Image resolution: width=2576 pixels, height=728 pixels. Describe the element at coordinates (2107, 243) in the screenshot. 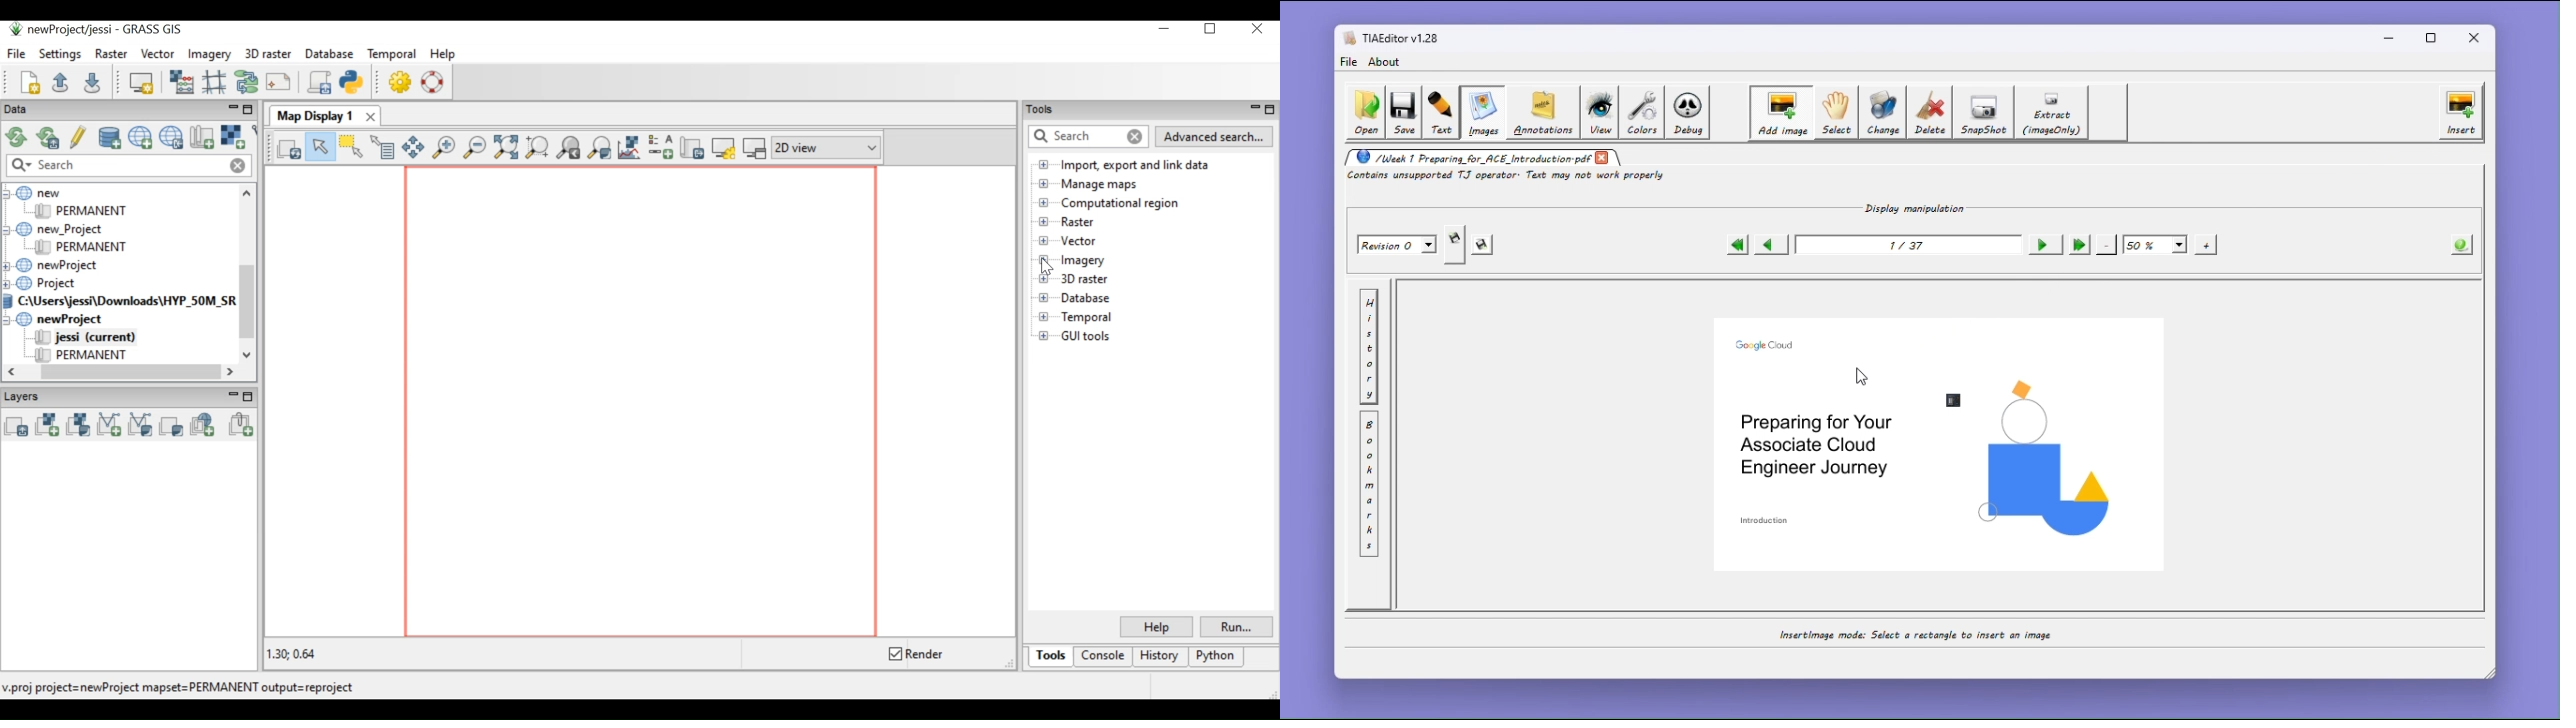

I see `-` at that location.